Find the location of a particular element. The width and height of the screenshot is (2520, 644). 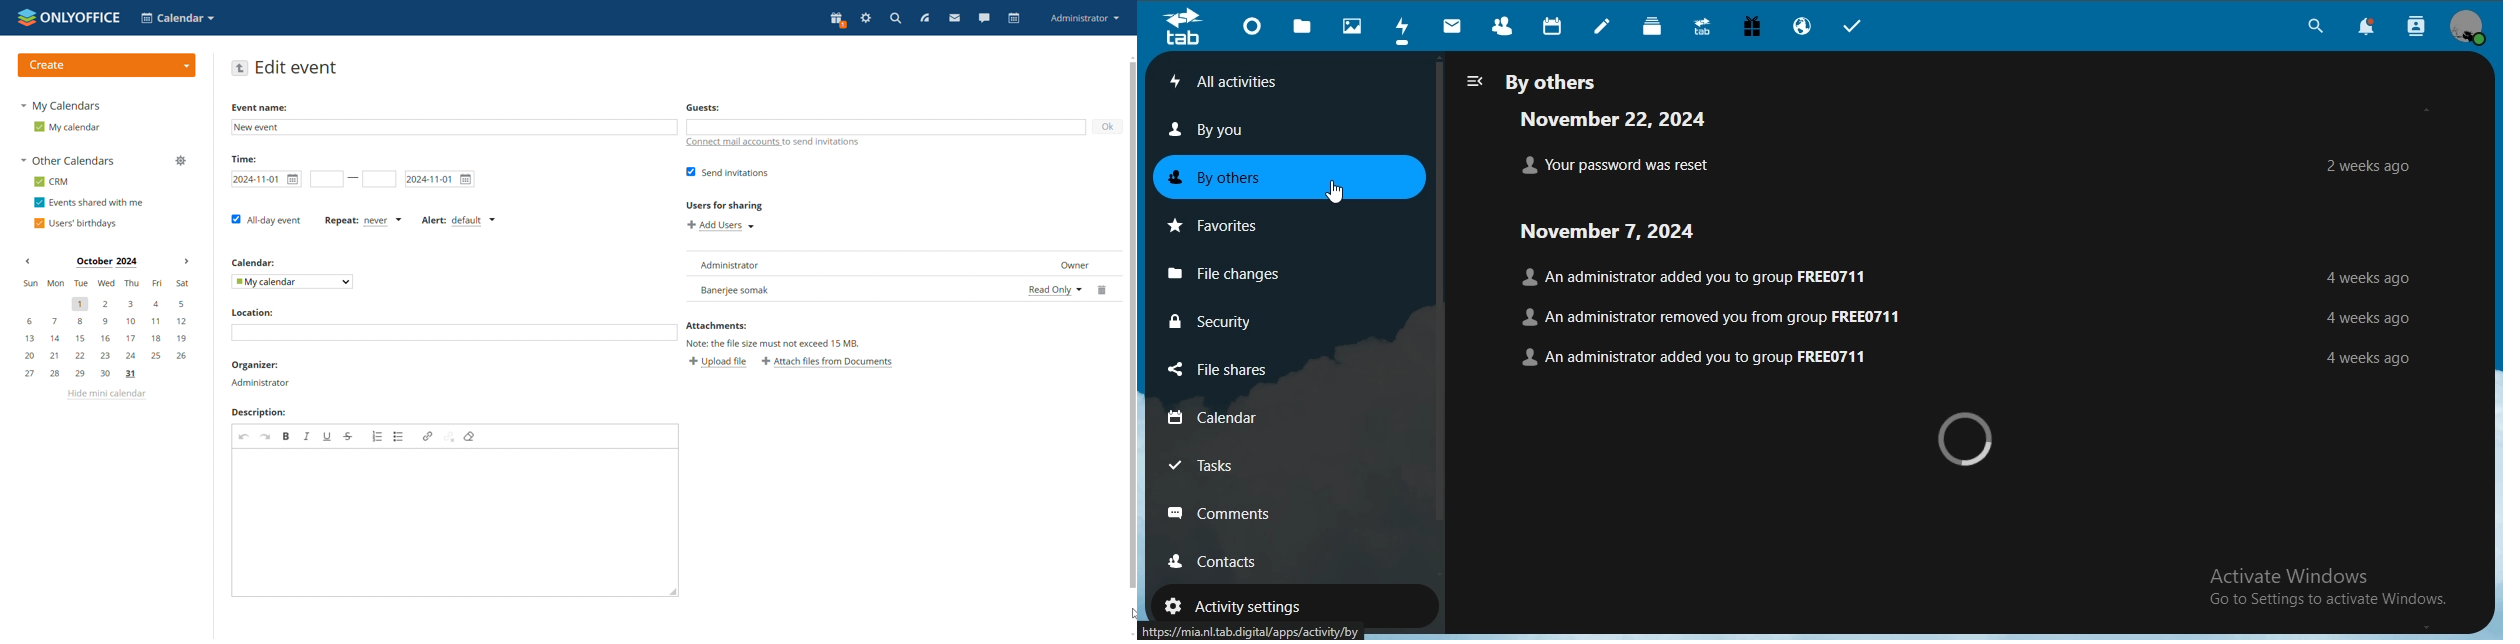

dashboard is located at coordinates (1250, 24).